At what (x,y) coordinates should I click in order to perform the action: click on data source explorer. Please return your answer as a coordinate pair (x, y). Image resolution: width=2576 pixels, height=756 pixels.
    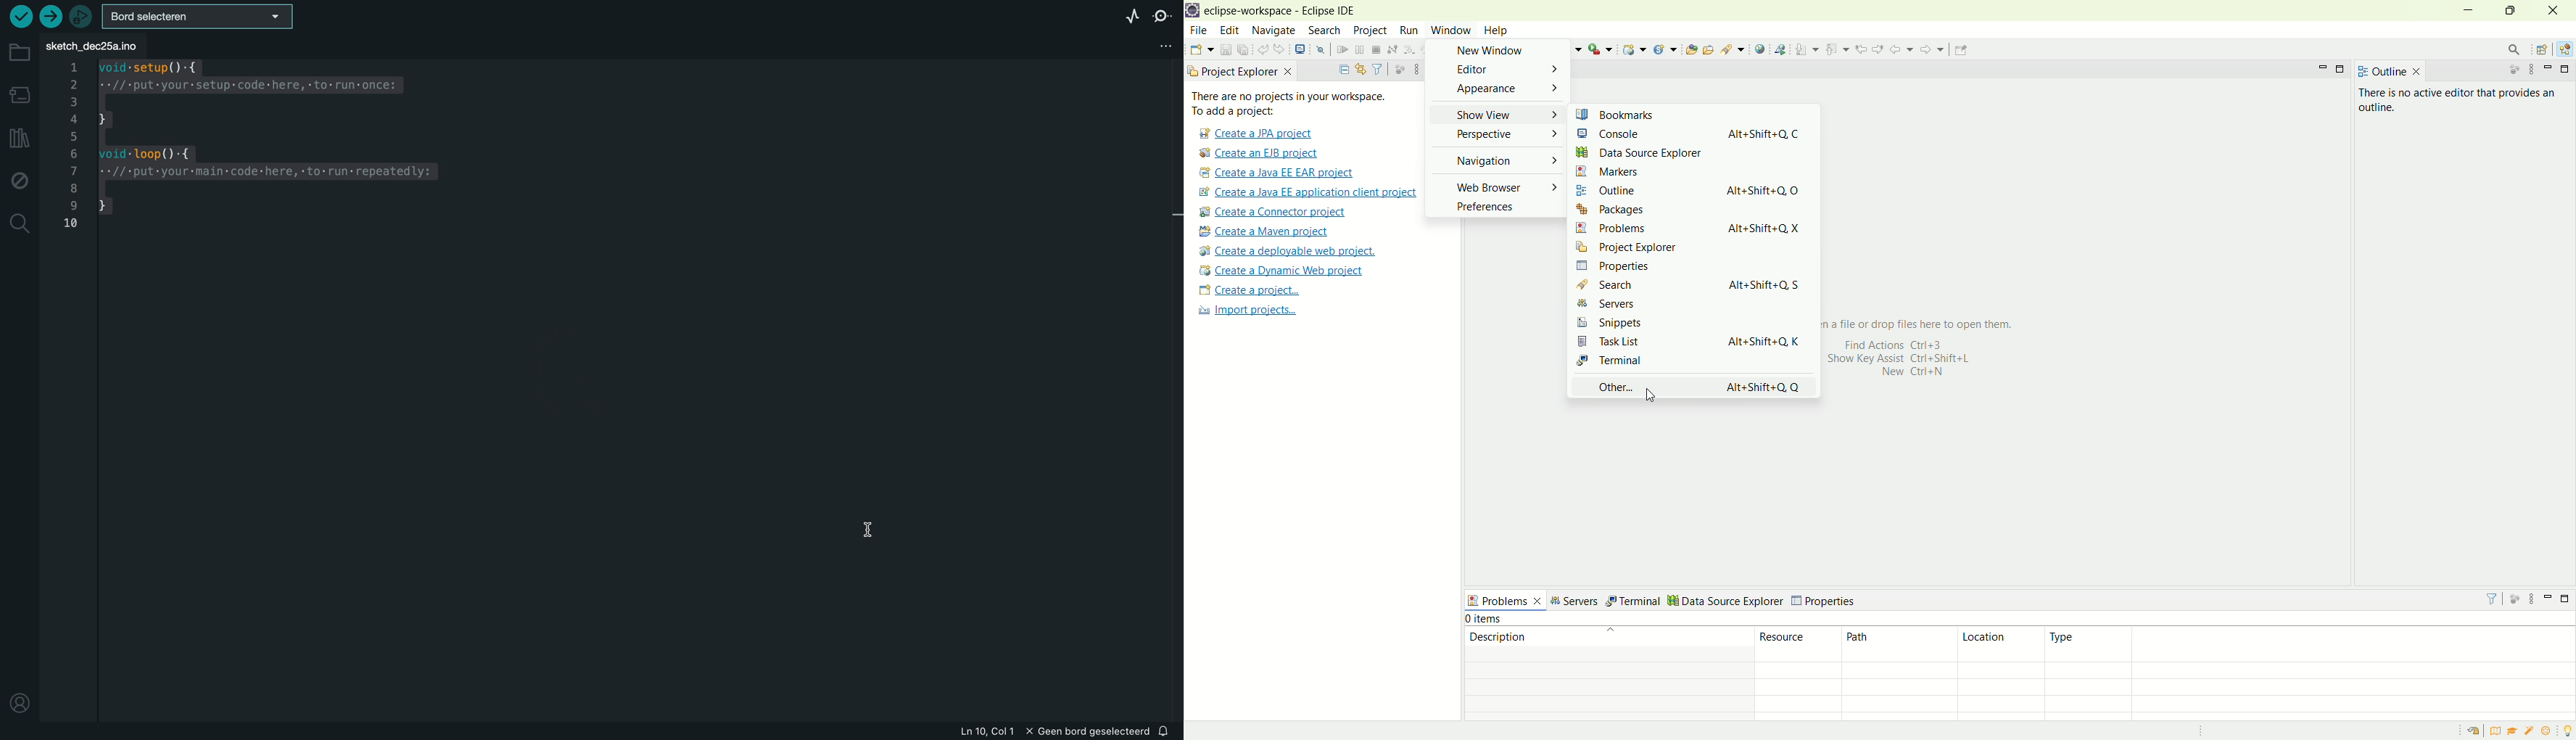
    Looking at the image, I should click on (1725, 599).